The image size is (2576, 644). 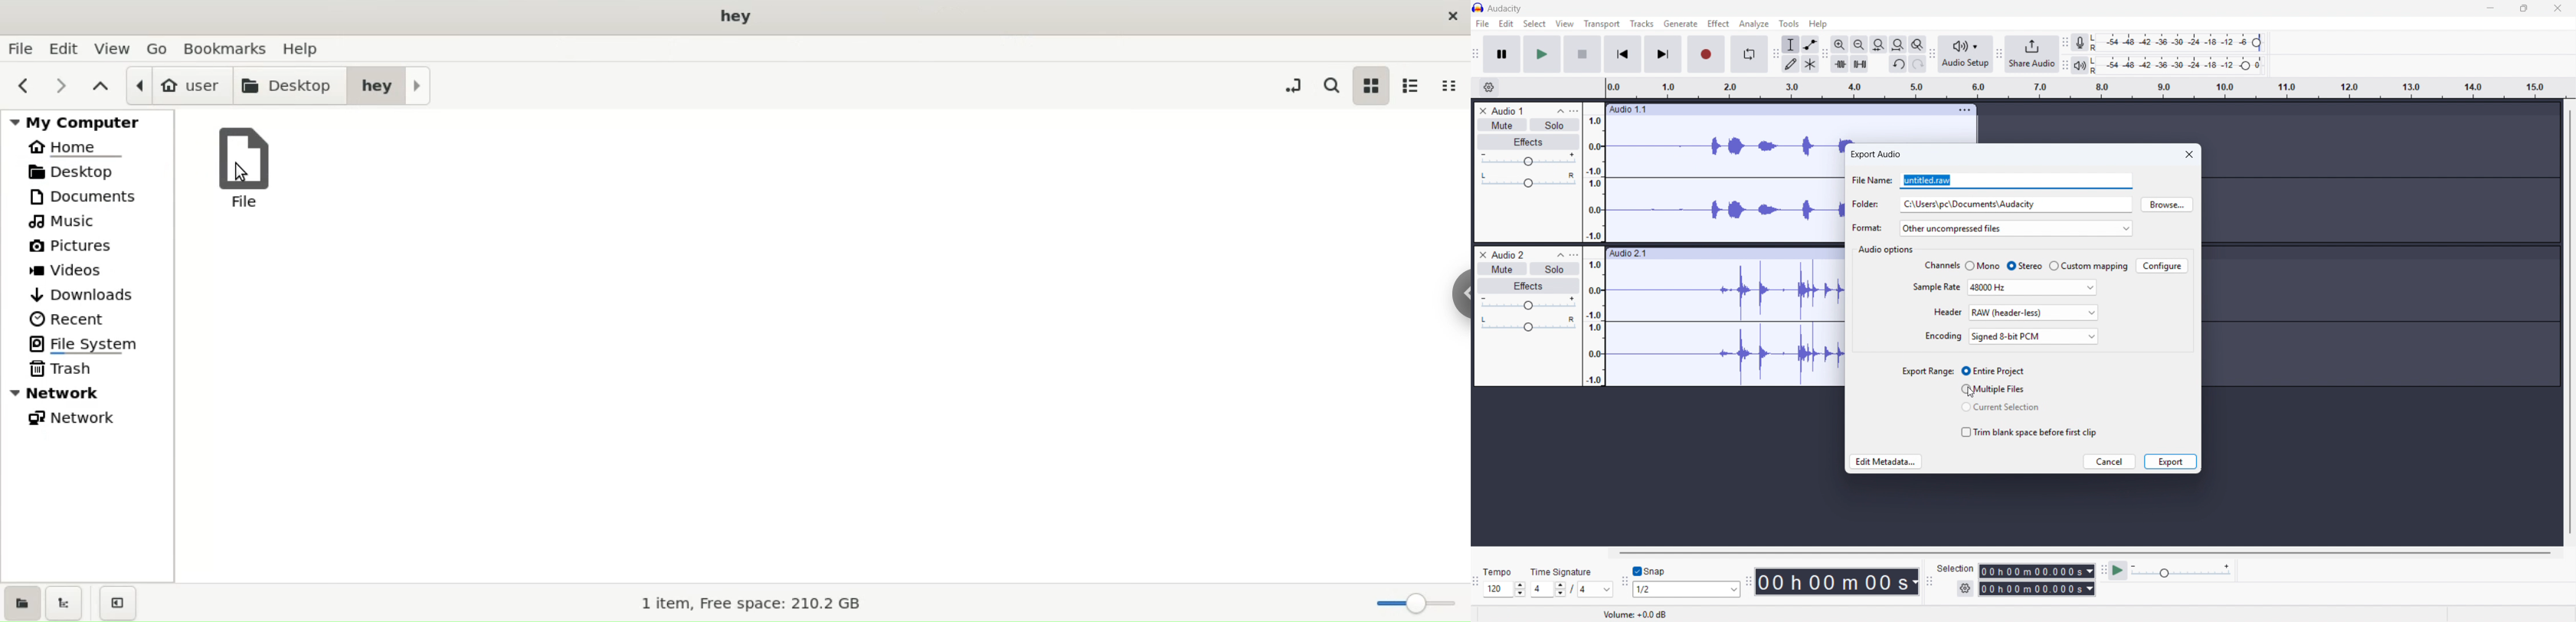 I want to click on folder, so click(x=1867, y=204).